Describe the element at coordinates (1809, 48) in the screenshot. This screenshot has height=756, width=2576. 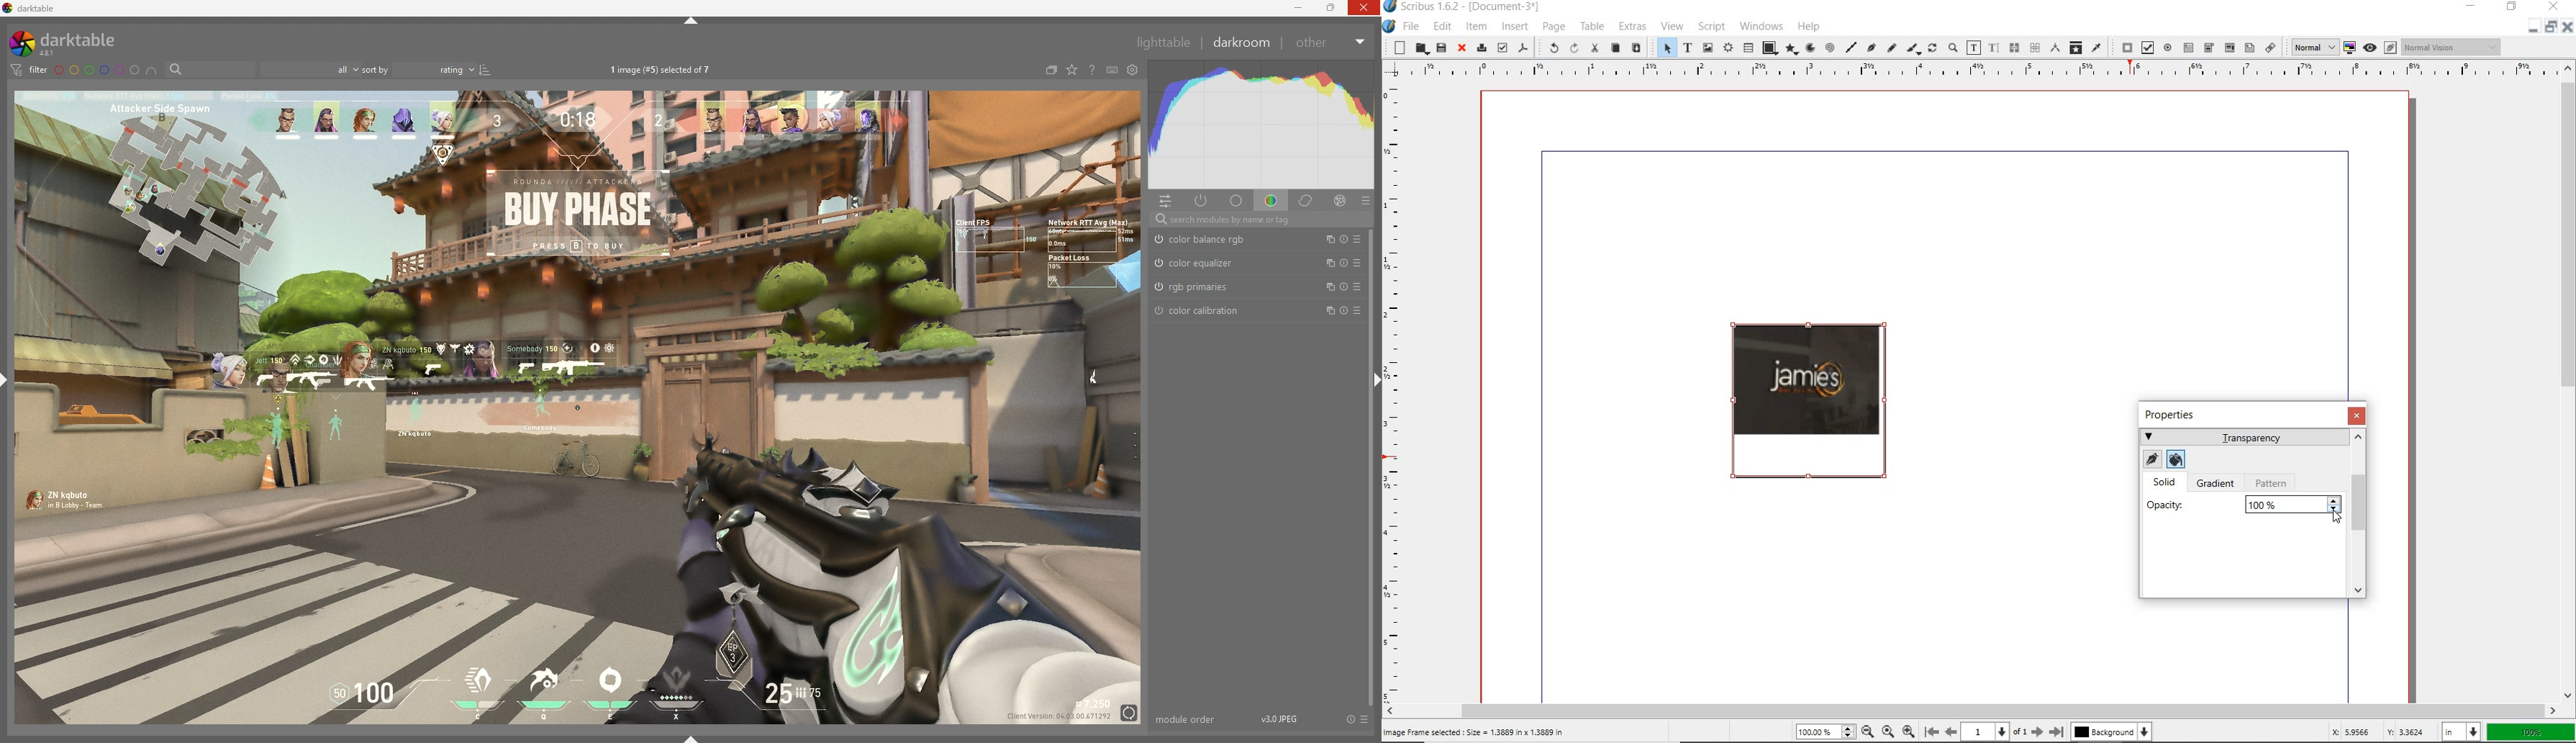
I see `arc` at that location.